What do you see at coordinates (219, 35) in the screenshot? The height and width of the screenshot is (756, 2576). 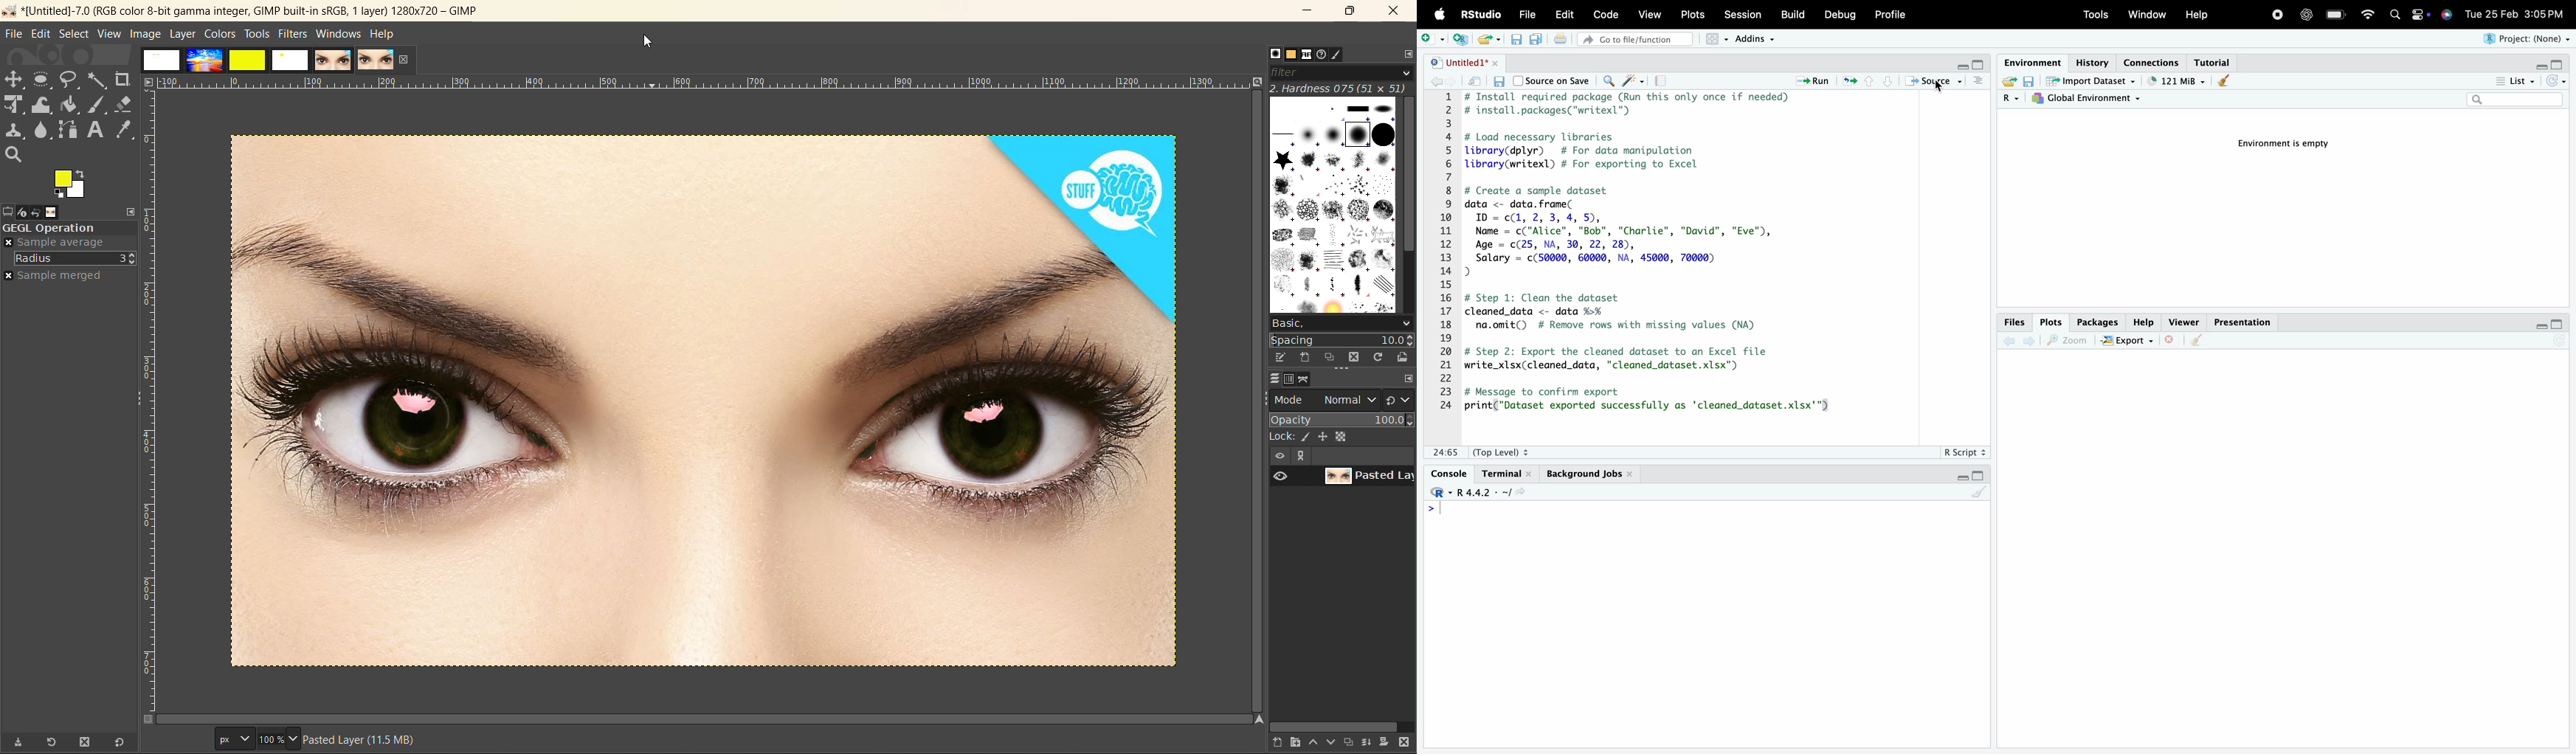 I see `colors` at bounding box center [219, 35].